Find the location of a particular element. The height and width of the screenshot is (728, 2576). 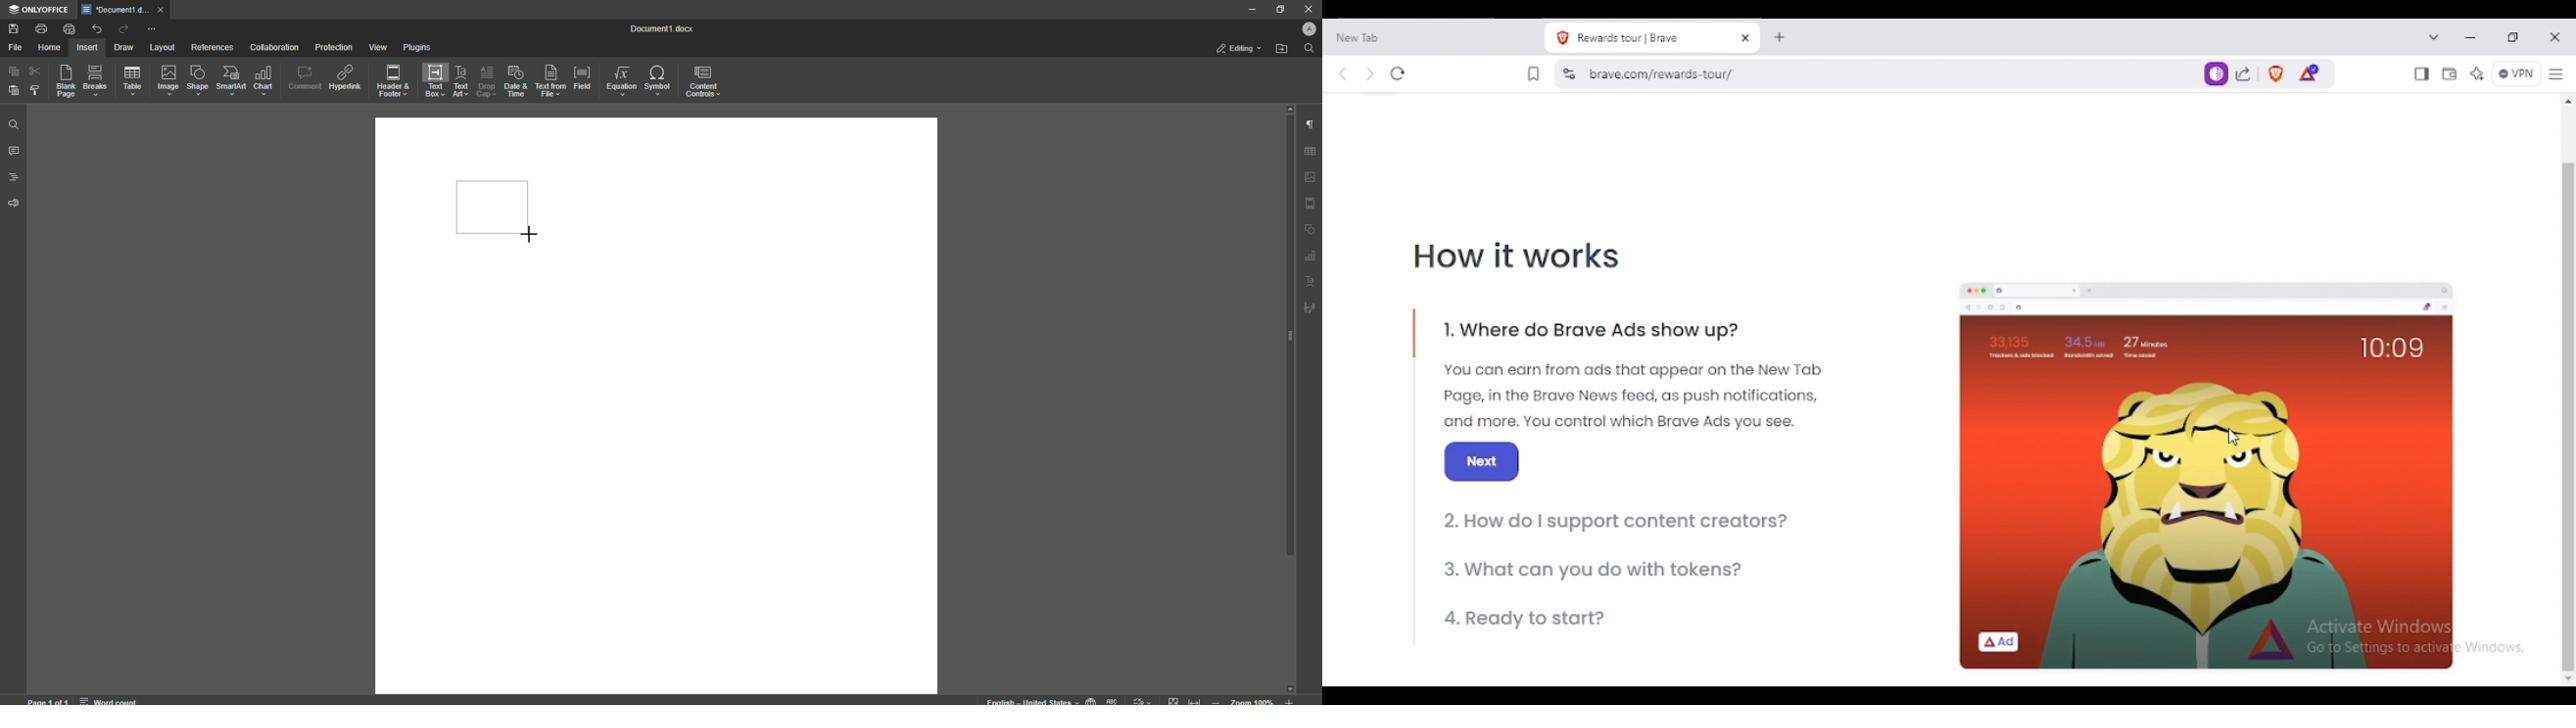

set document language is located at coordinates (1091, 699).